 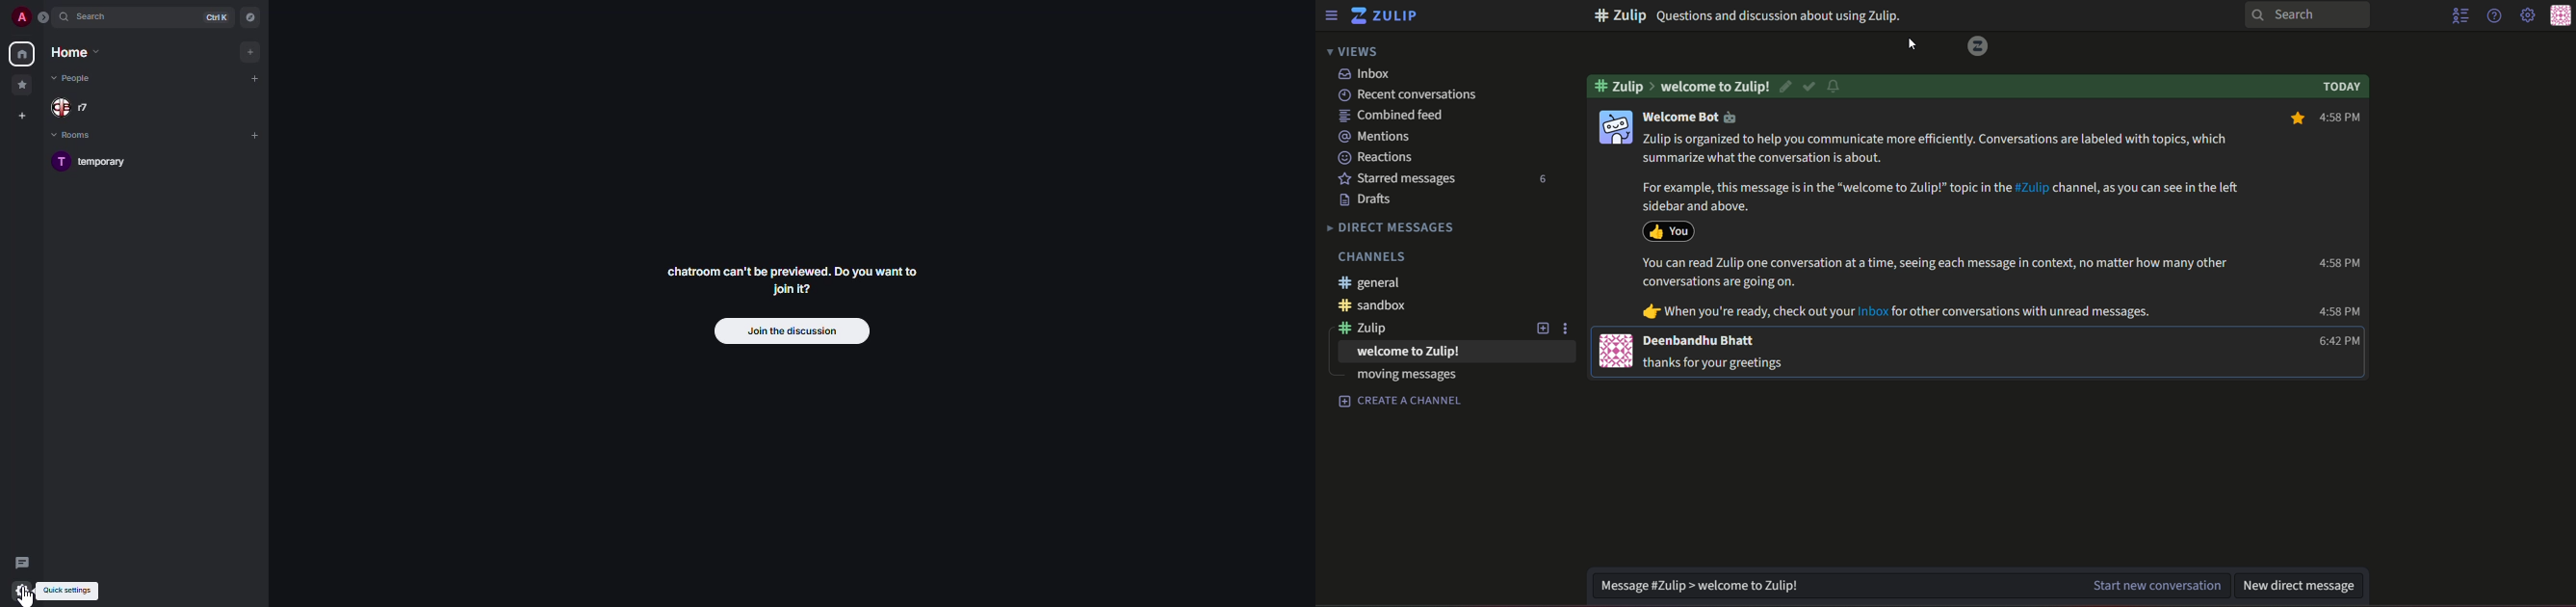 What do you see at coordinates (2333, 342) in the screenshot?
I see `6:42 PM` at bounding box center [2333, 342].